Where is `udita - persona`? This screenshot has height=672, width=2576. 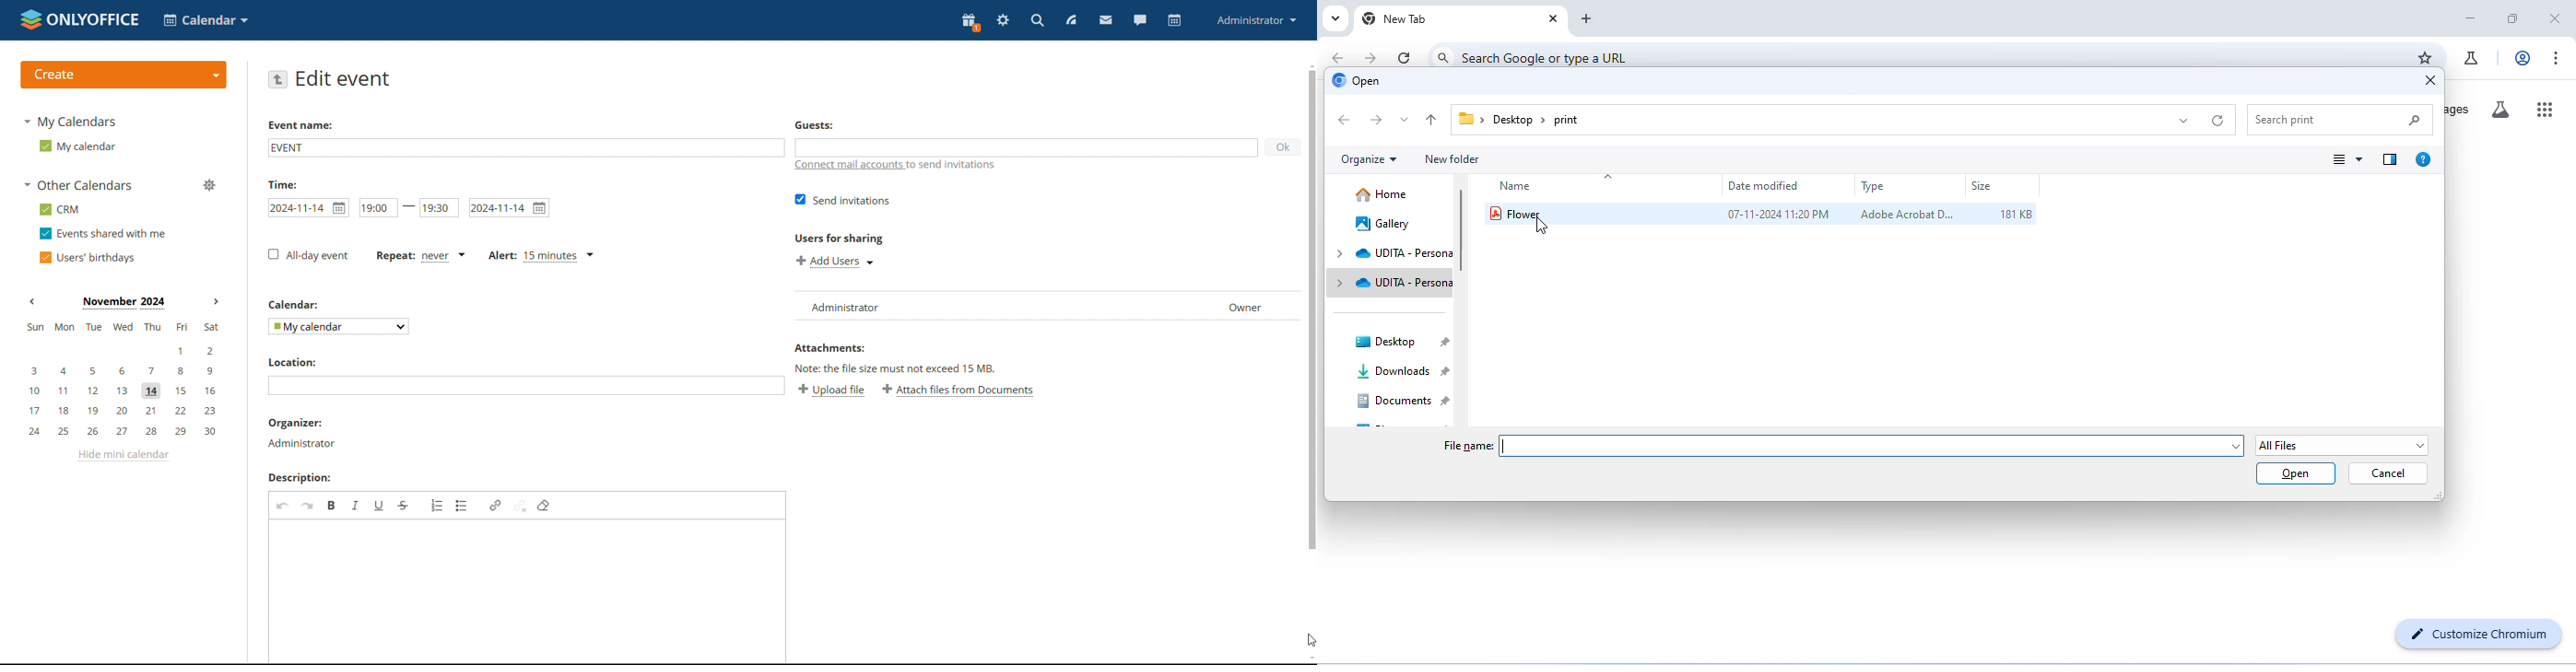 udita - persona is located at coordinates (1404, 282).